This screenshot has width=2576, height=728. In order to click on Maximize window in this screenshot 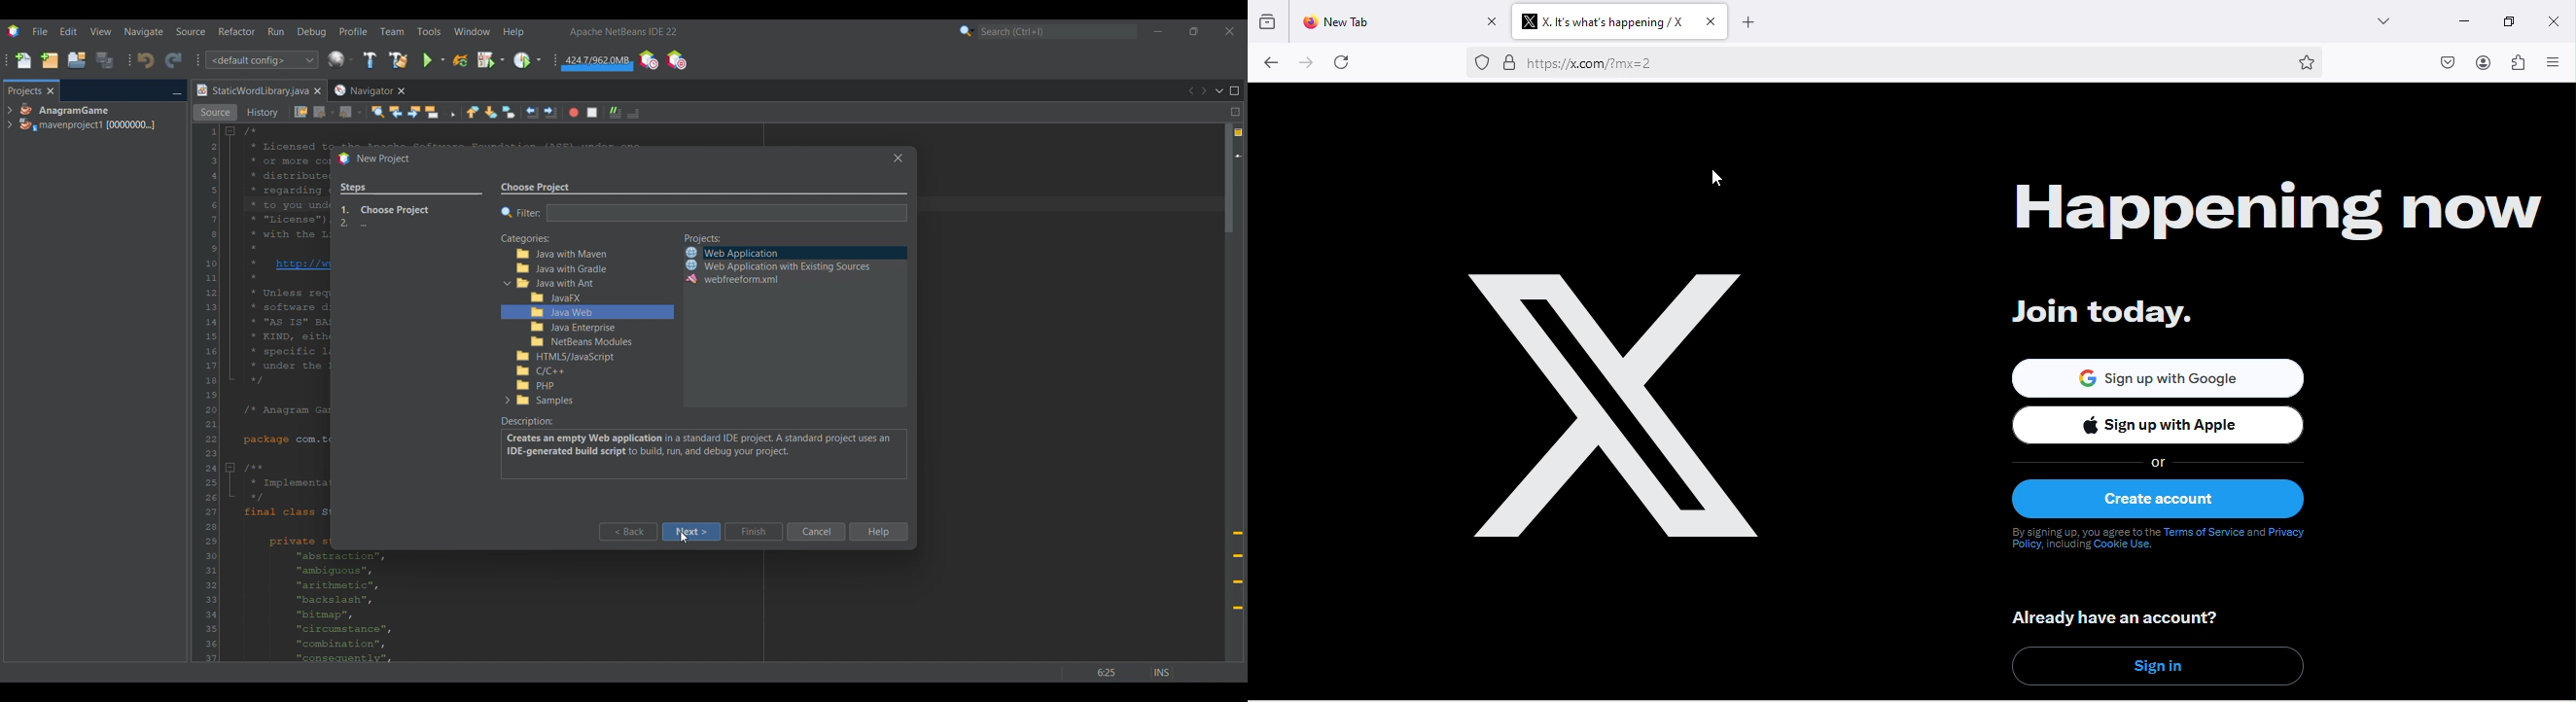, I will do `click(1235, 91)`.